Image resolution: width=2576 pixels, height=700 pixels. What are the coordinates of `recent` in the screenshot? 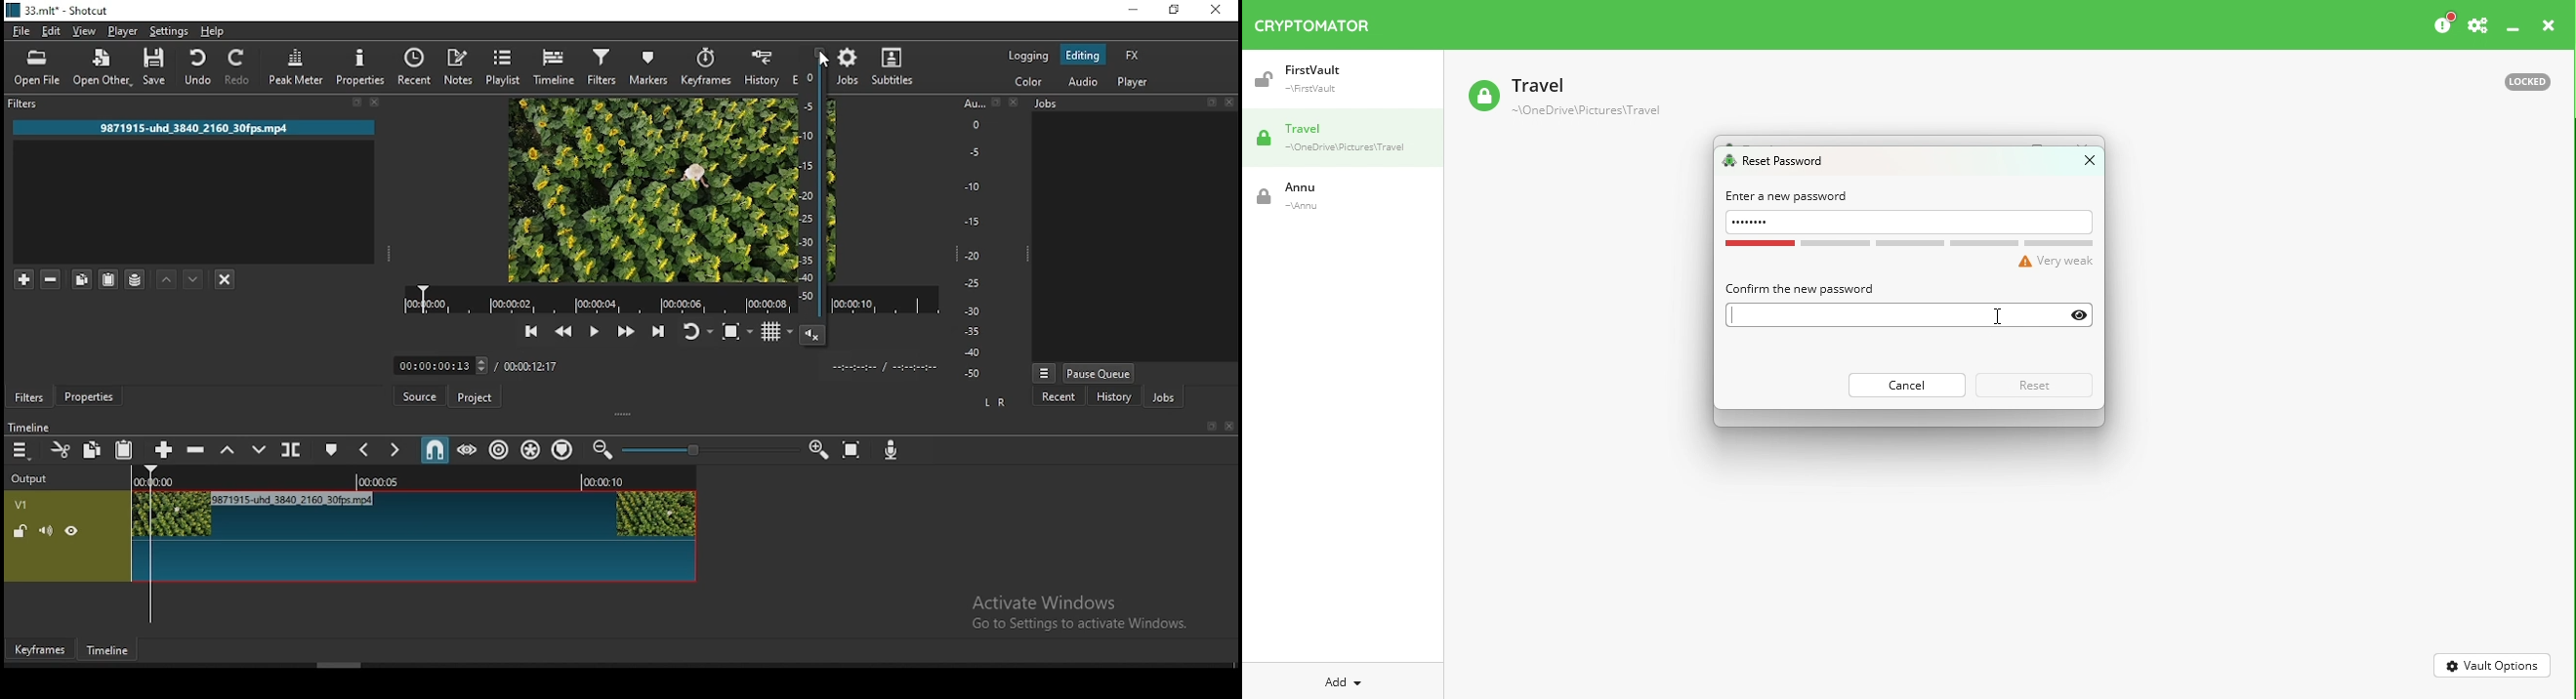 It's located at (1063, 397).